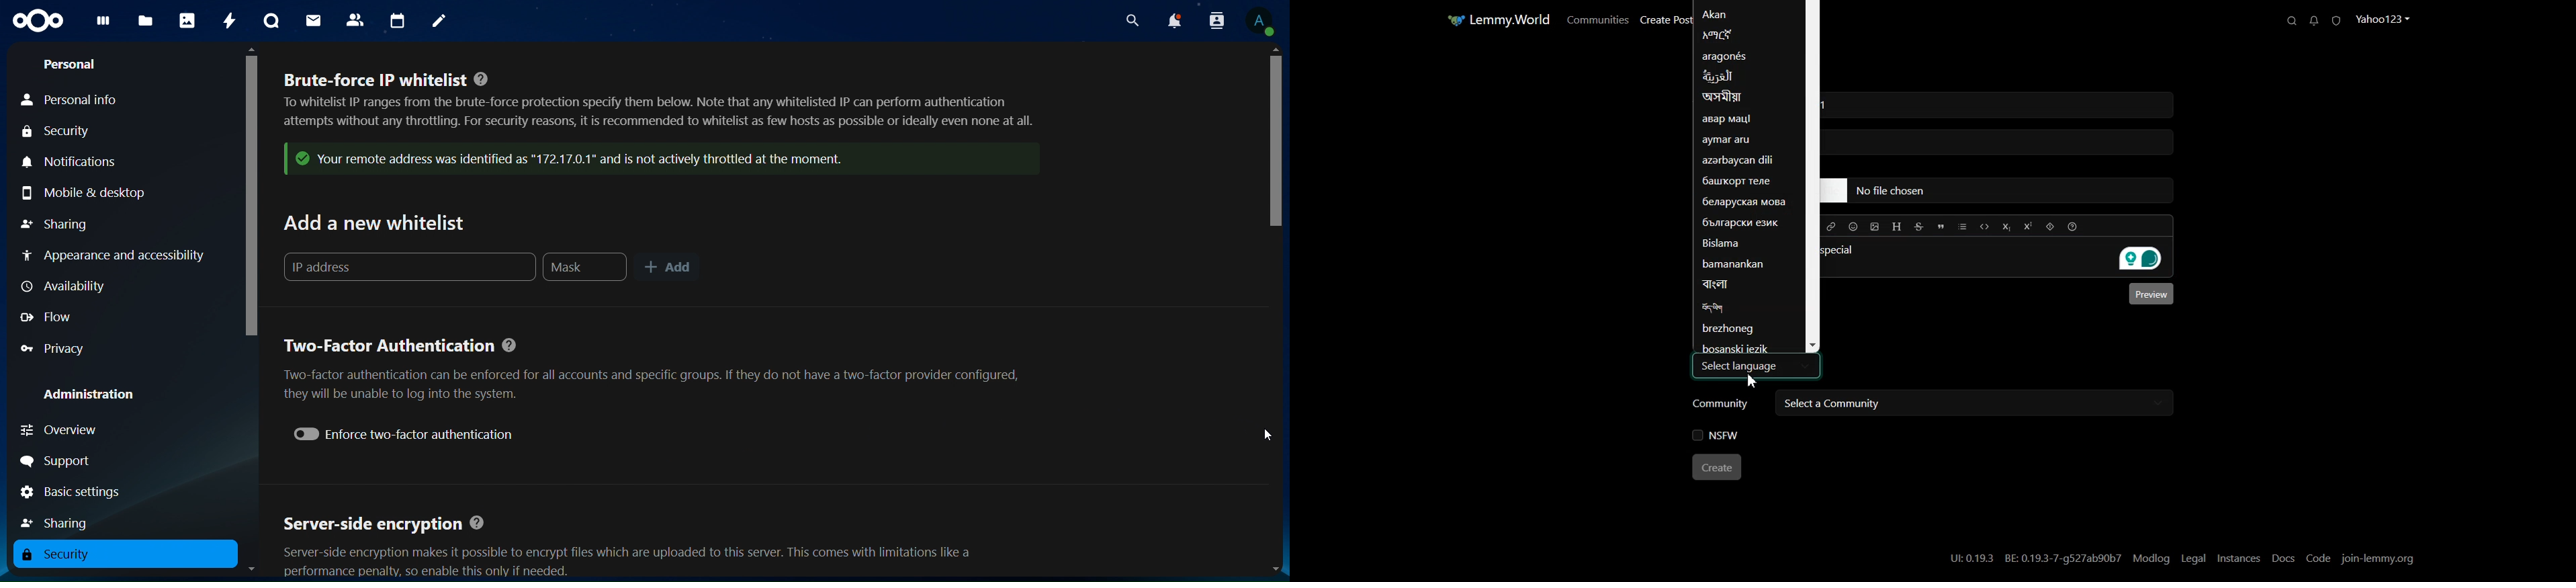  Describe the element at coordinates (670, 267) in the screenshot. I see `add` at that location.